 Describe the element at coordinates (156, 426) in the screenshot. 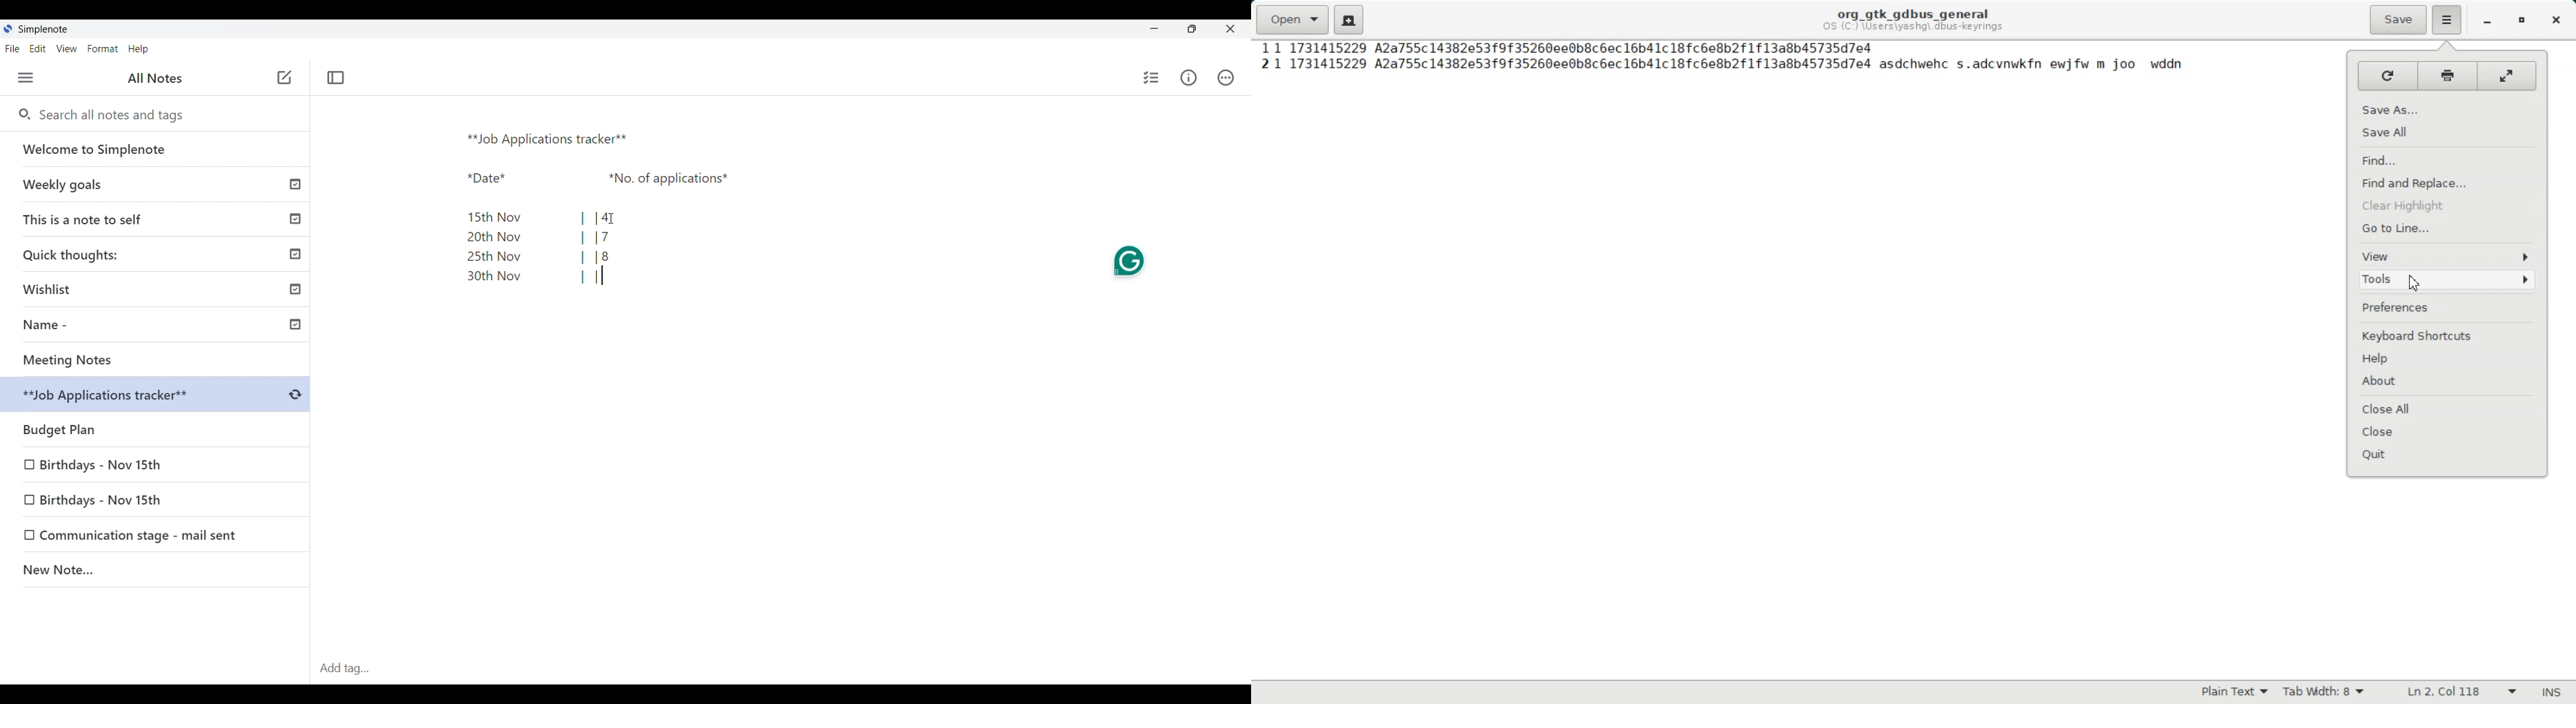

I see `Budget plan` at that location.